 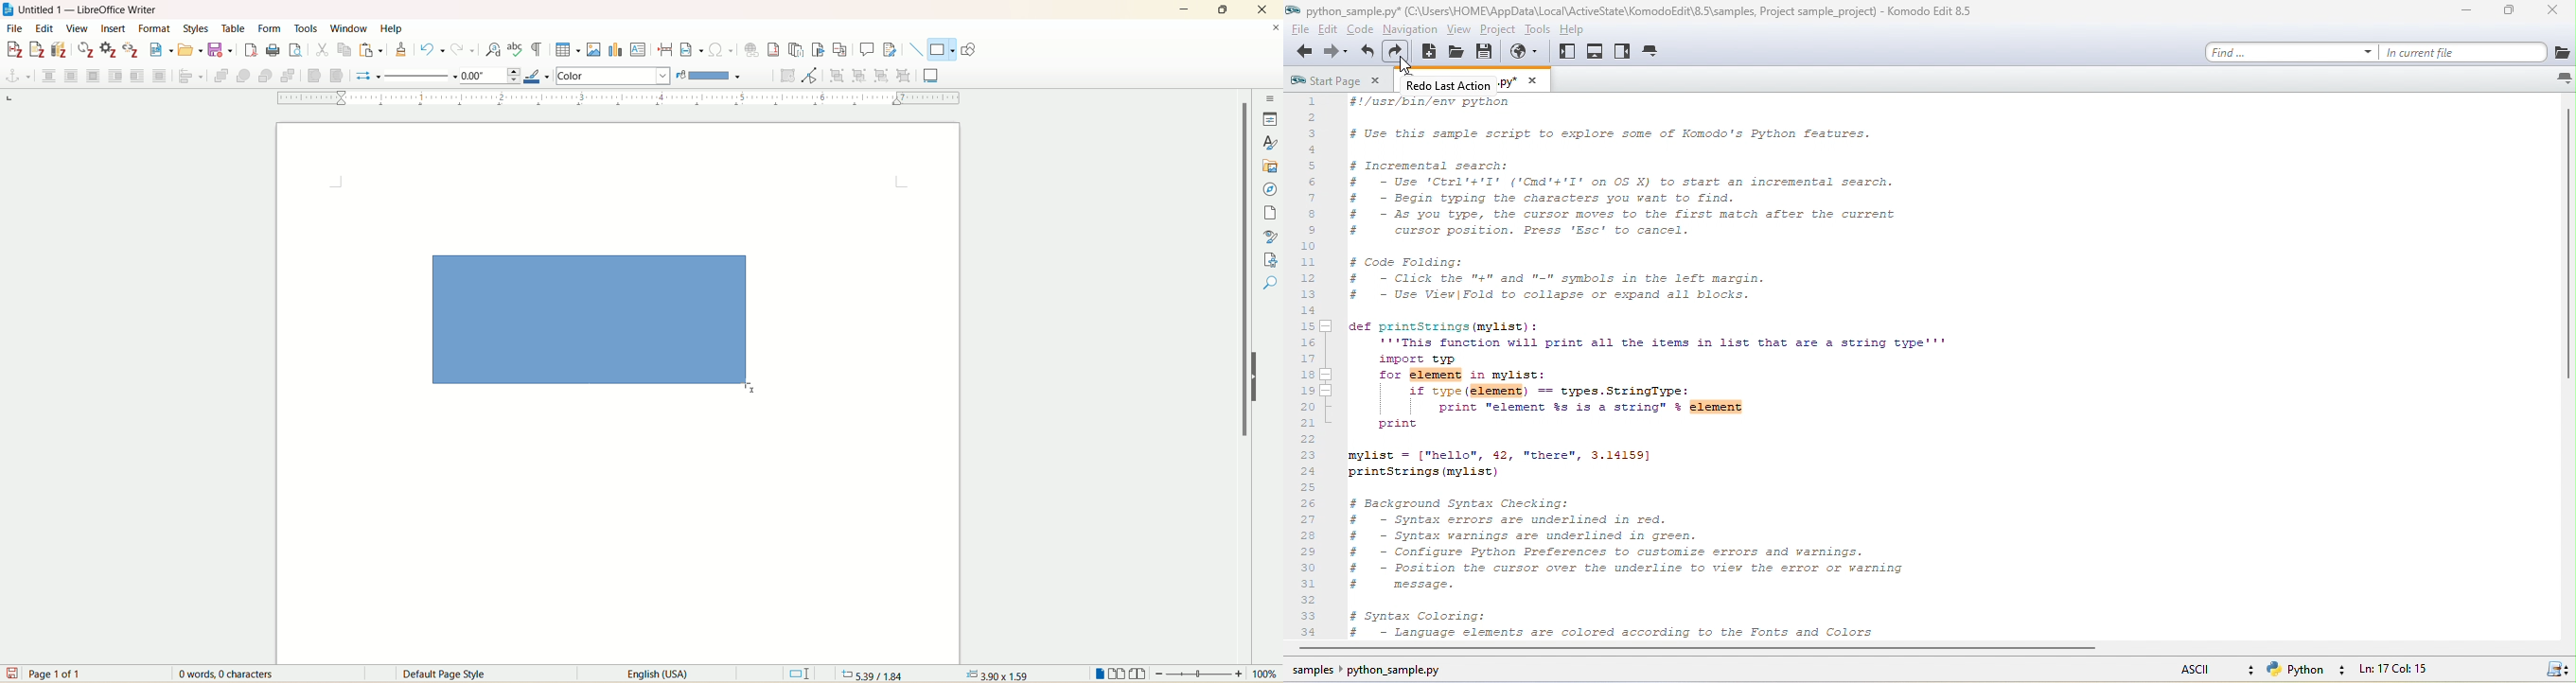 I want to click on add note, so click(x=37, y=50).